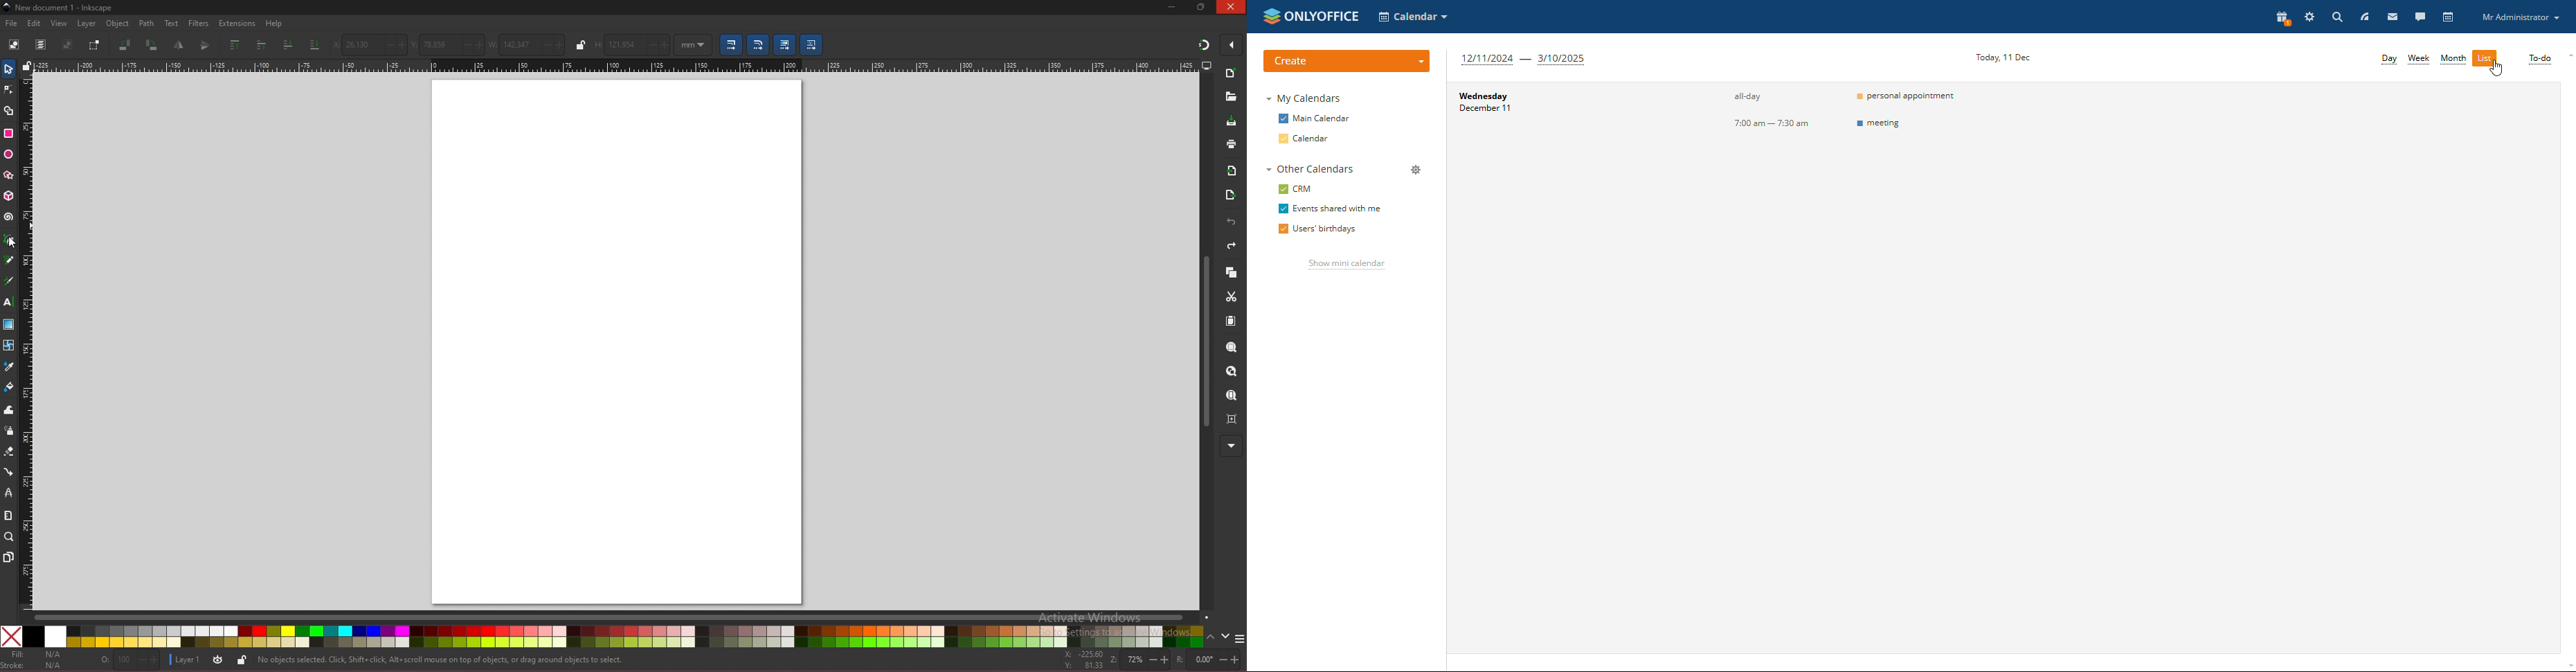  Describe the element at coordinates (2417, 59) in the screenshot. I see `week view` at that location.